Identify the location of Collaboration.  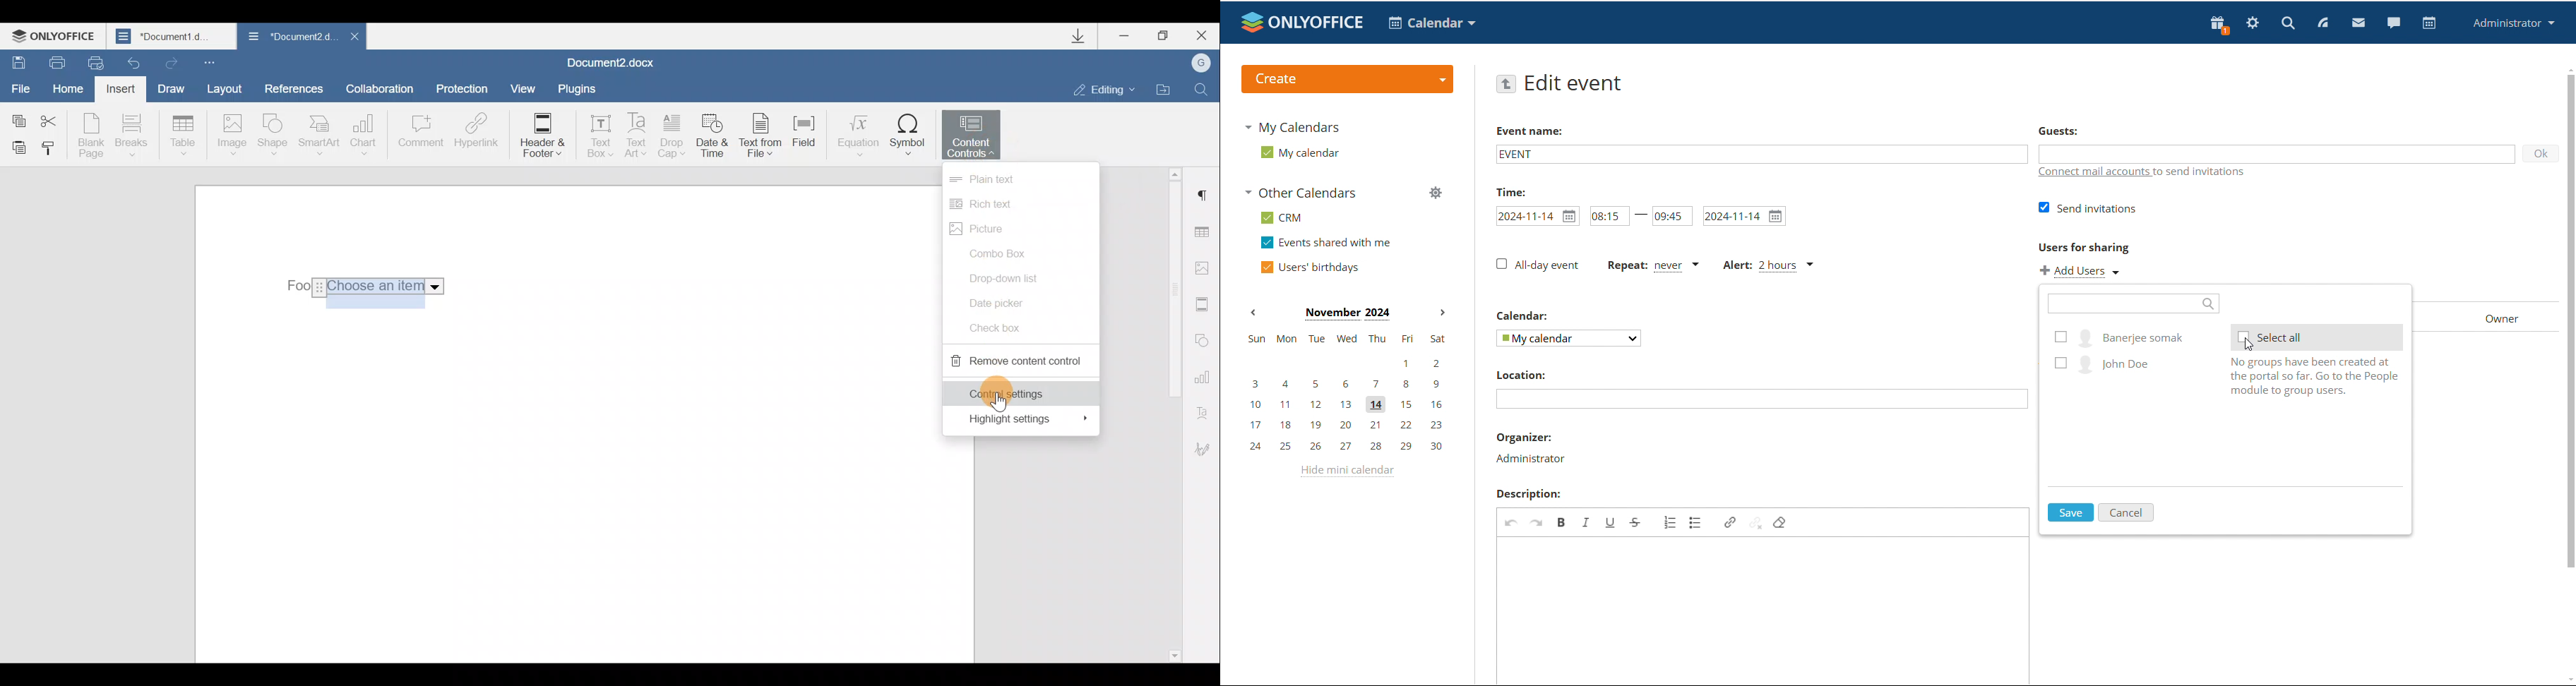
(384, 88).